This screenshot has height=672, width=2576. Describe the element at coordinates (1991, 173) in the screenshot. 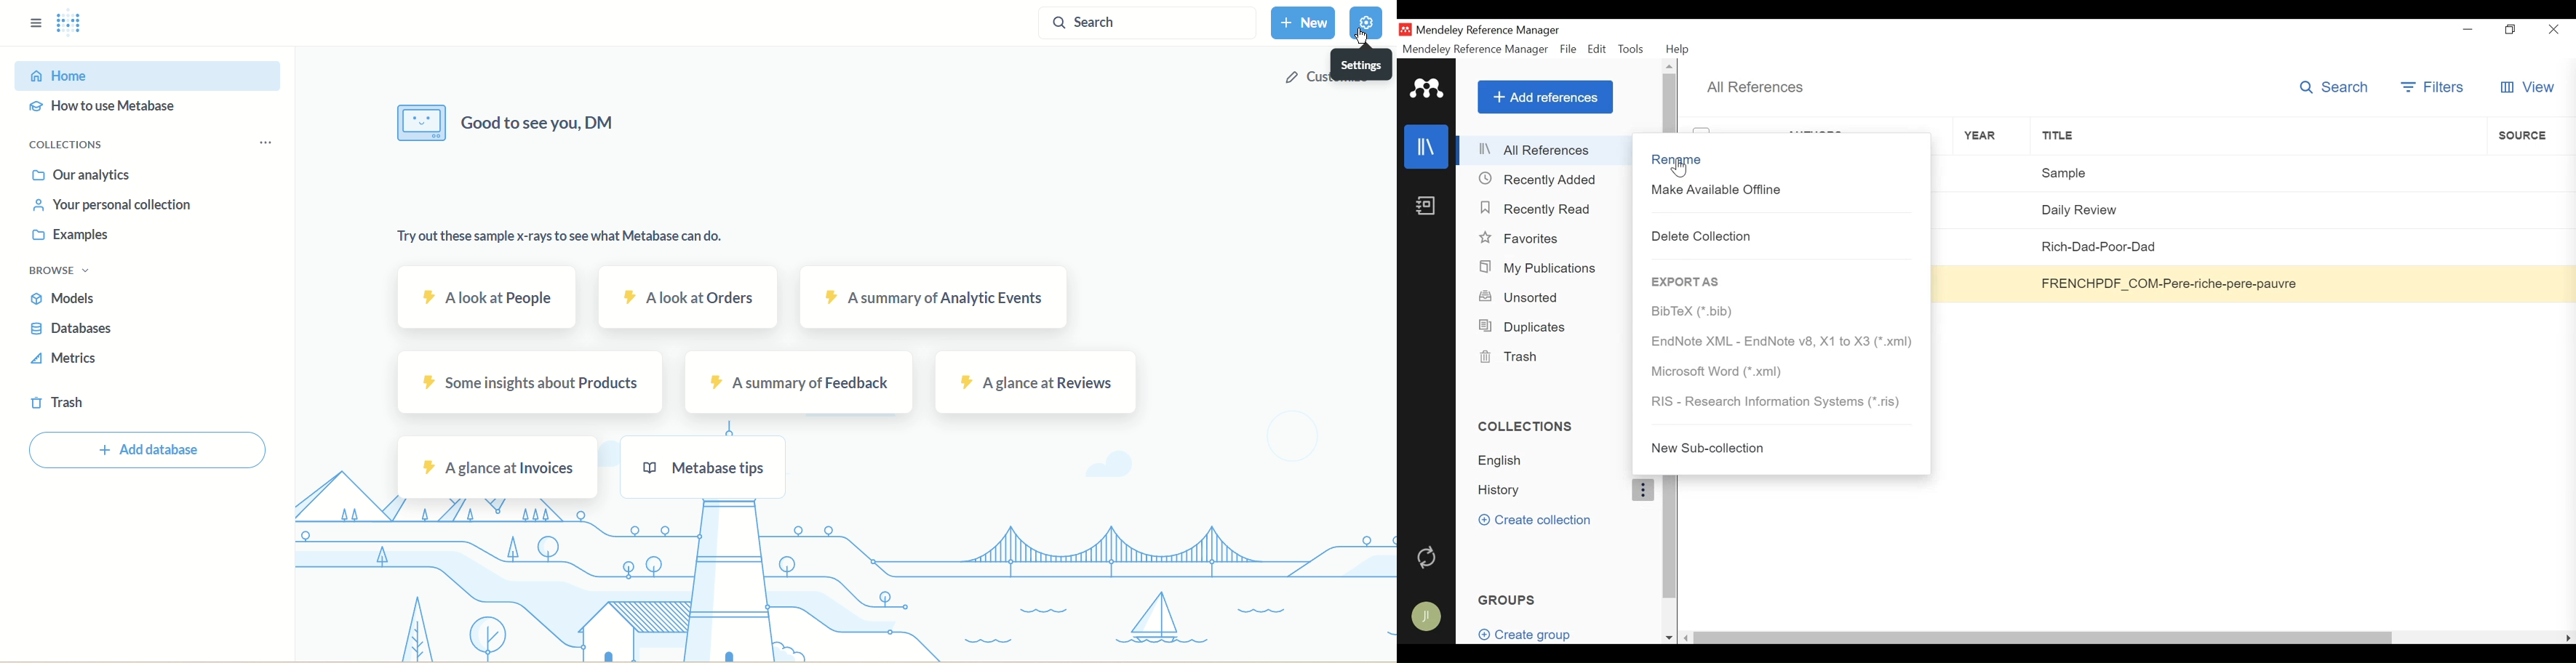

I see `Year` at that location.